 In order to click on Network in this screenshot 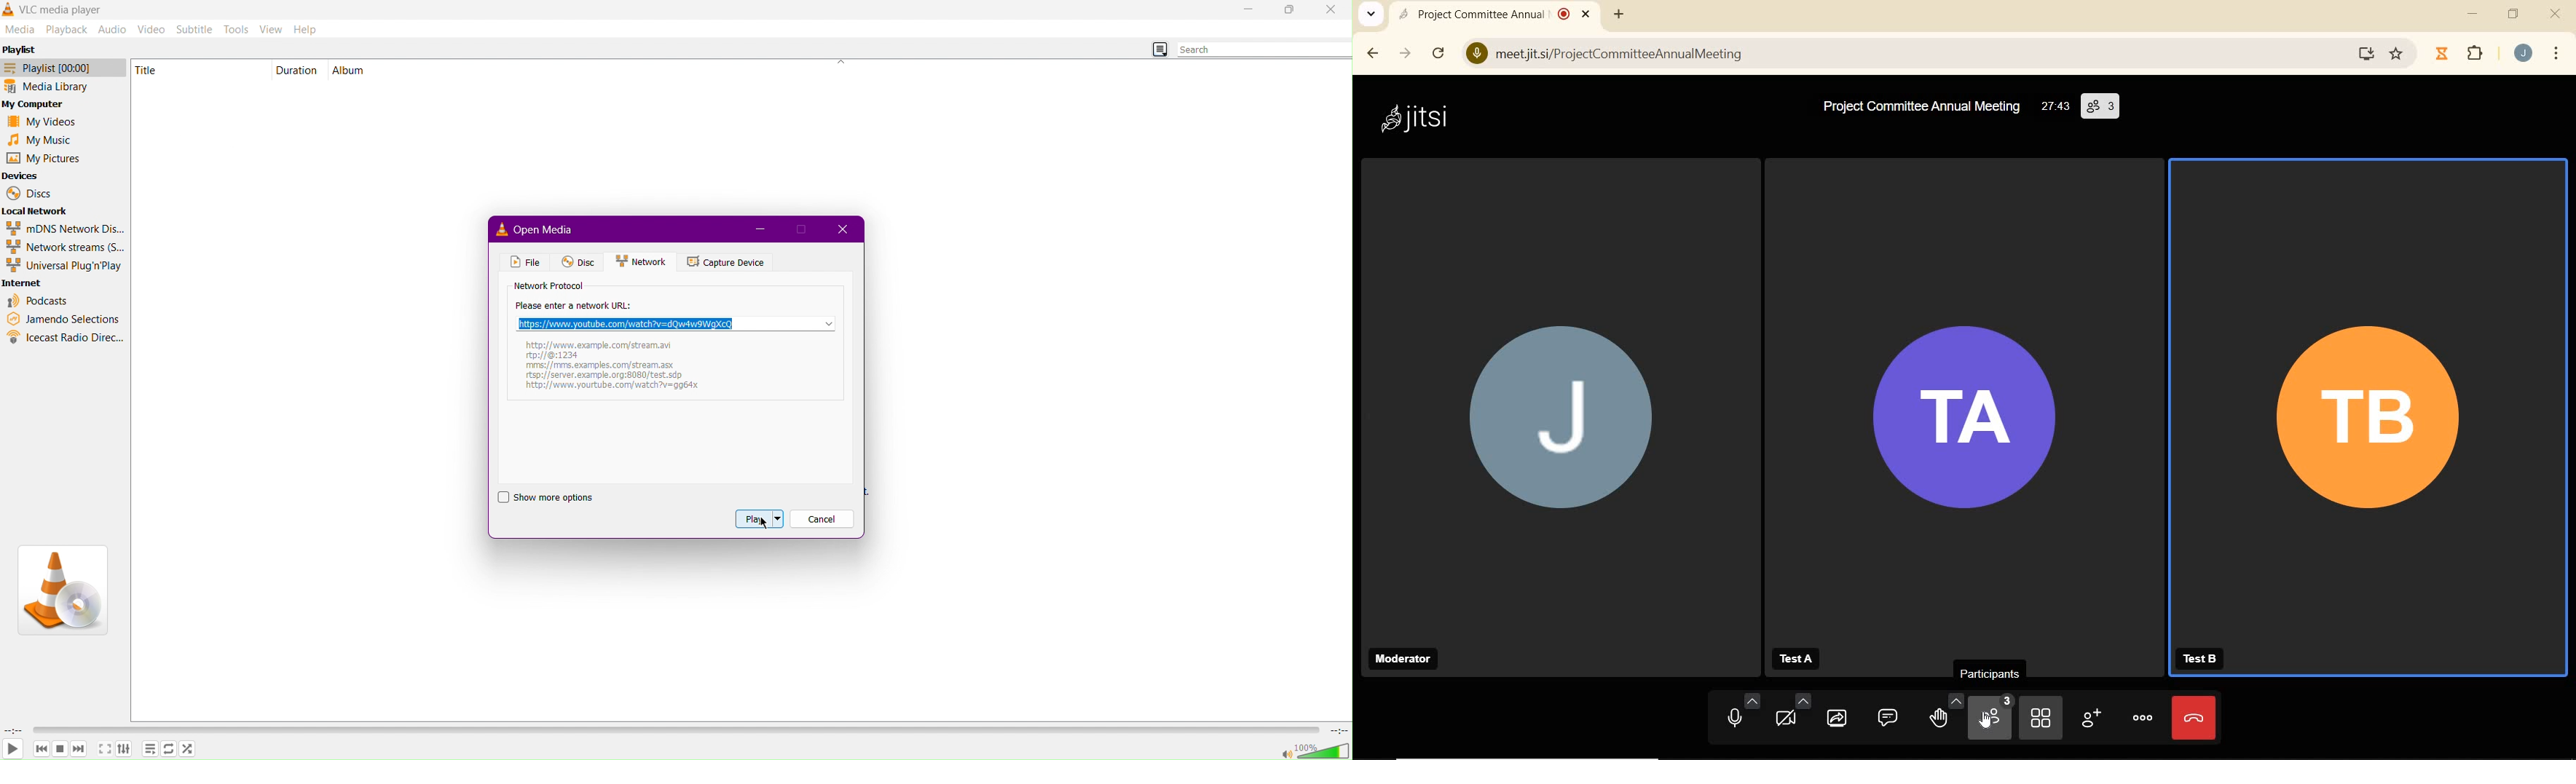, I will do `click(641, 262)`.